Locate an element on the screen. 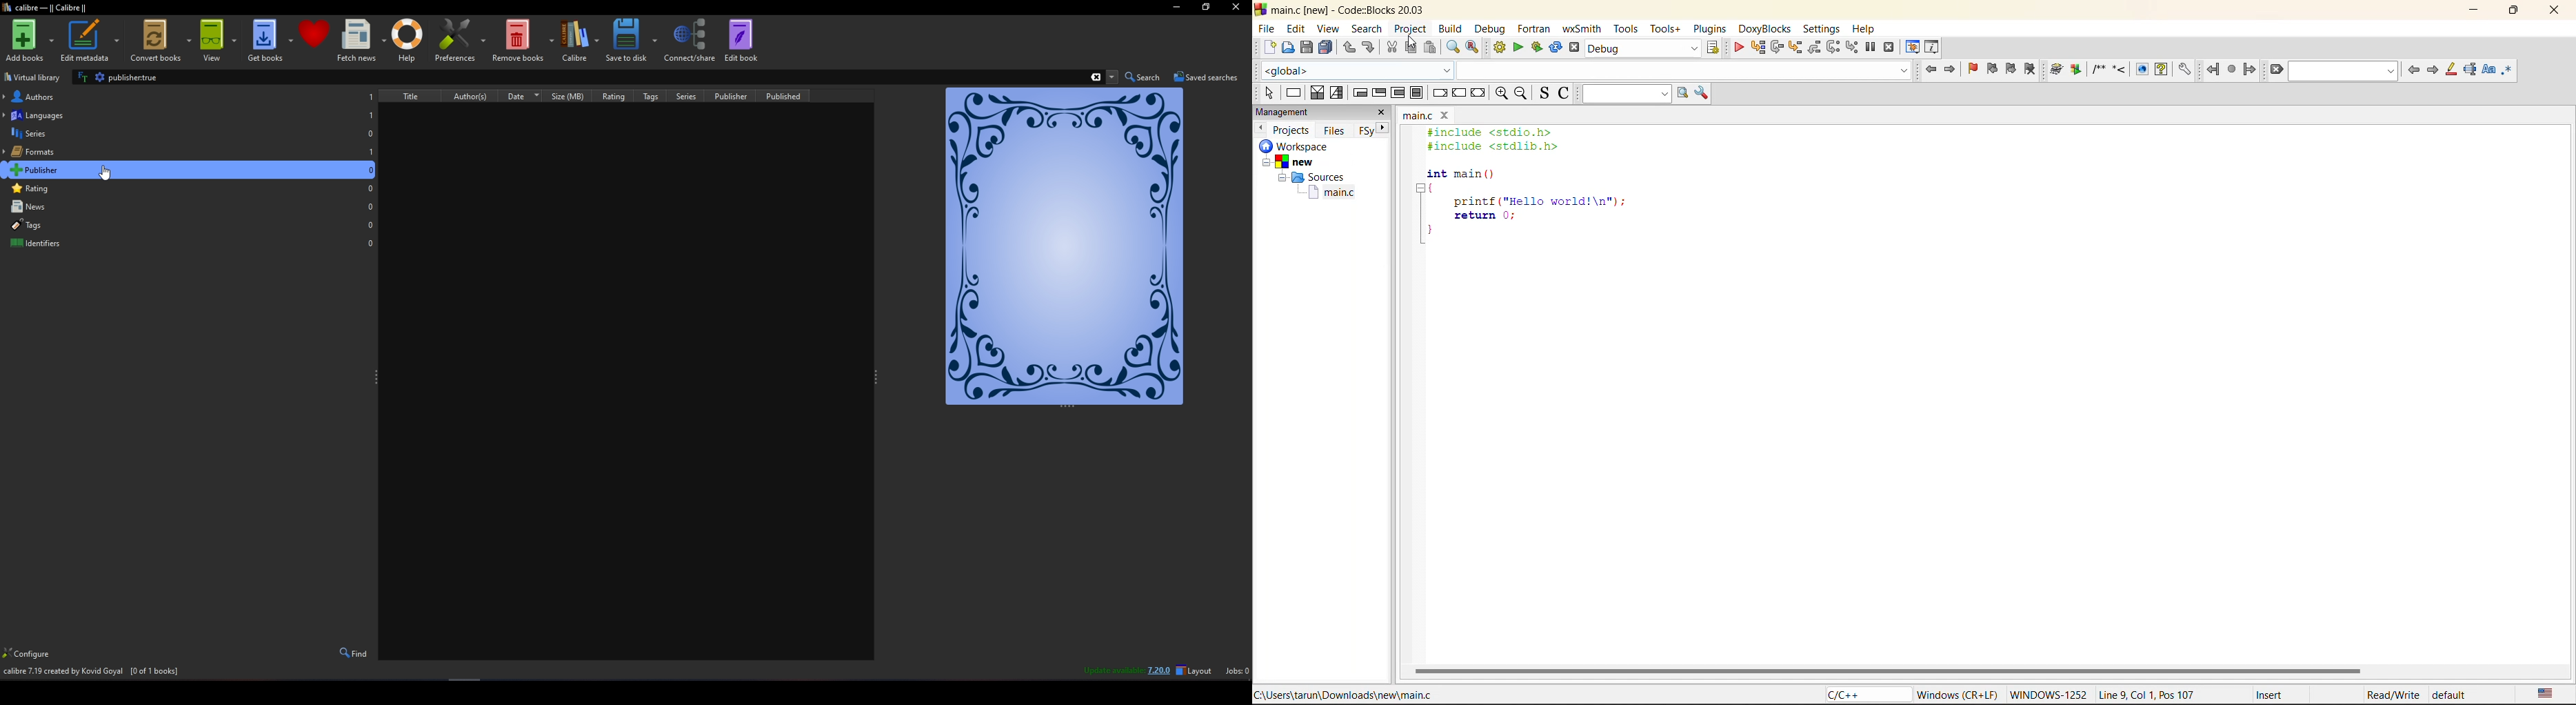 The image size is (2576, 728). Right panel slider is located at coordinates (878, 378).